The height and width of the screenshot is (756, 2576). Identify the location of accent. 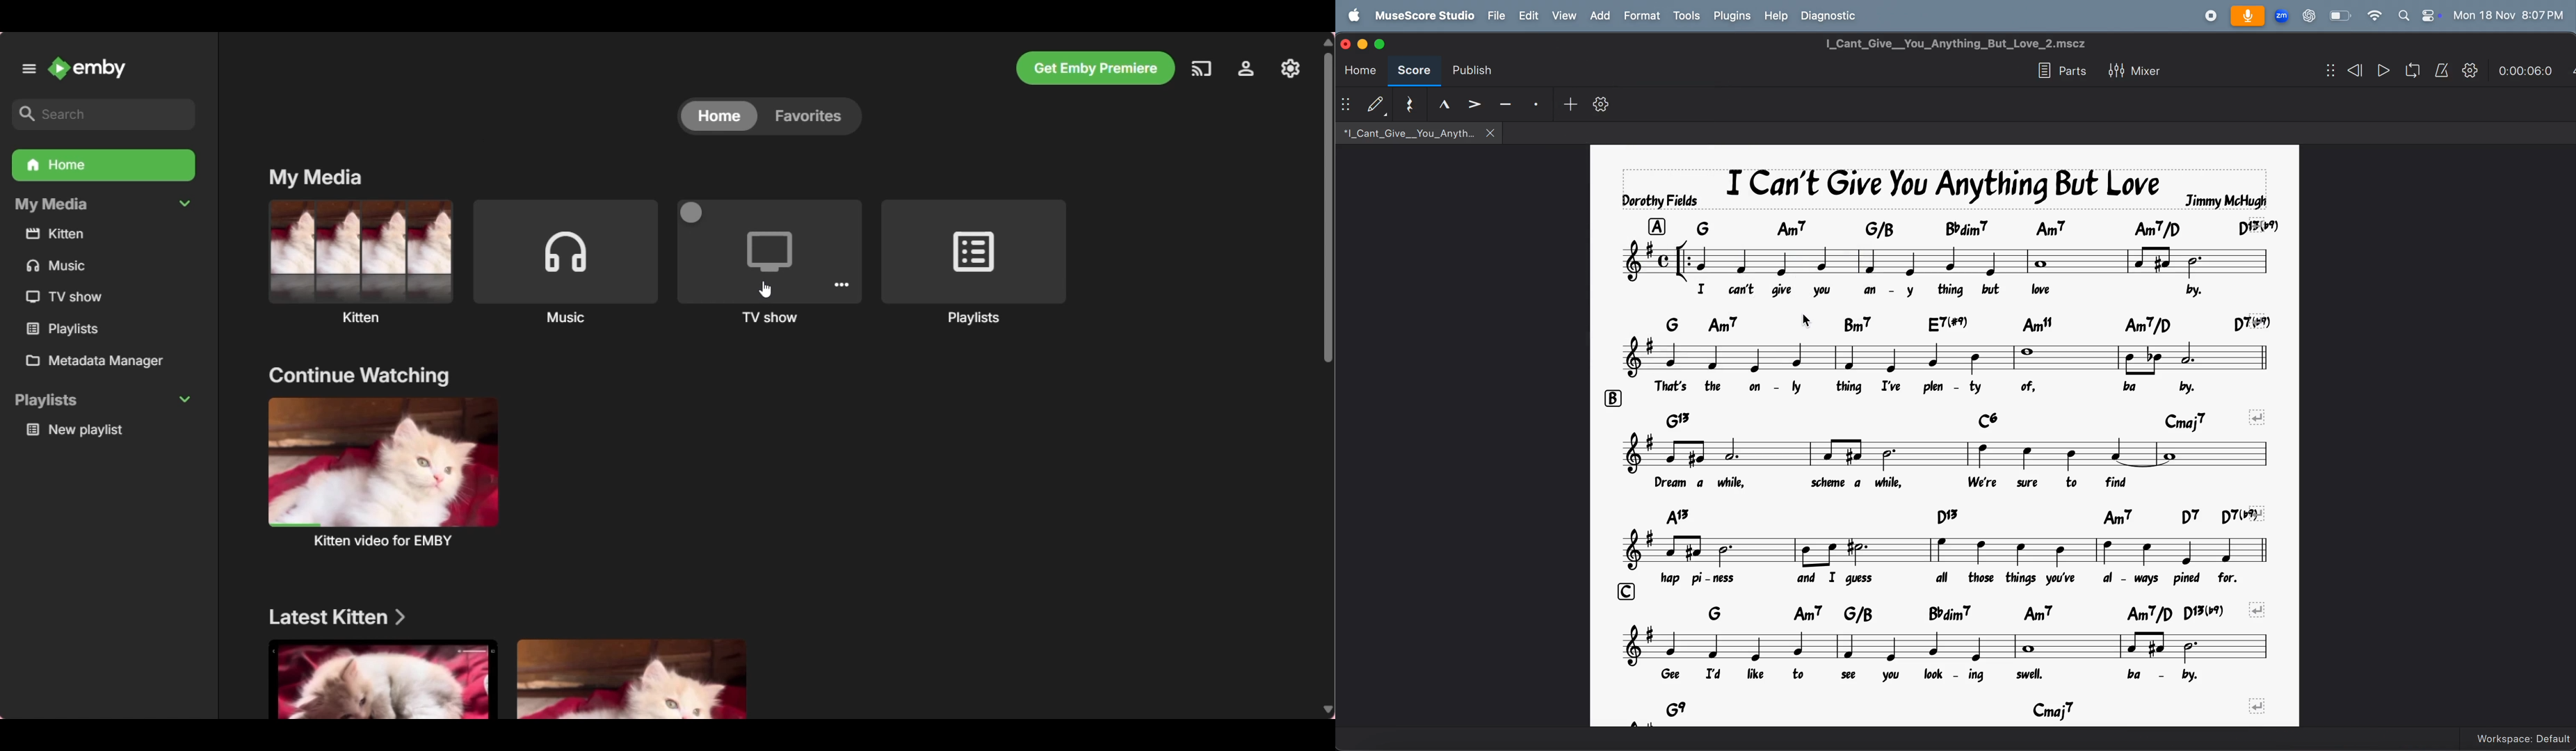
(1475, 101).